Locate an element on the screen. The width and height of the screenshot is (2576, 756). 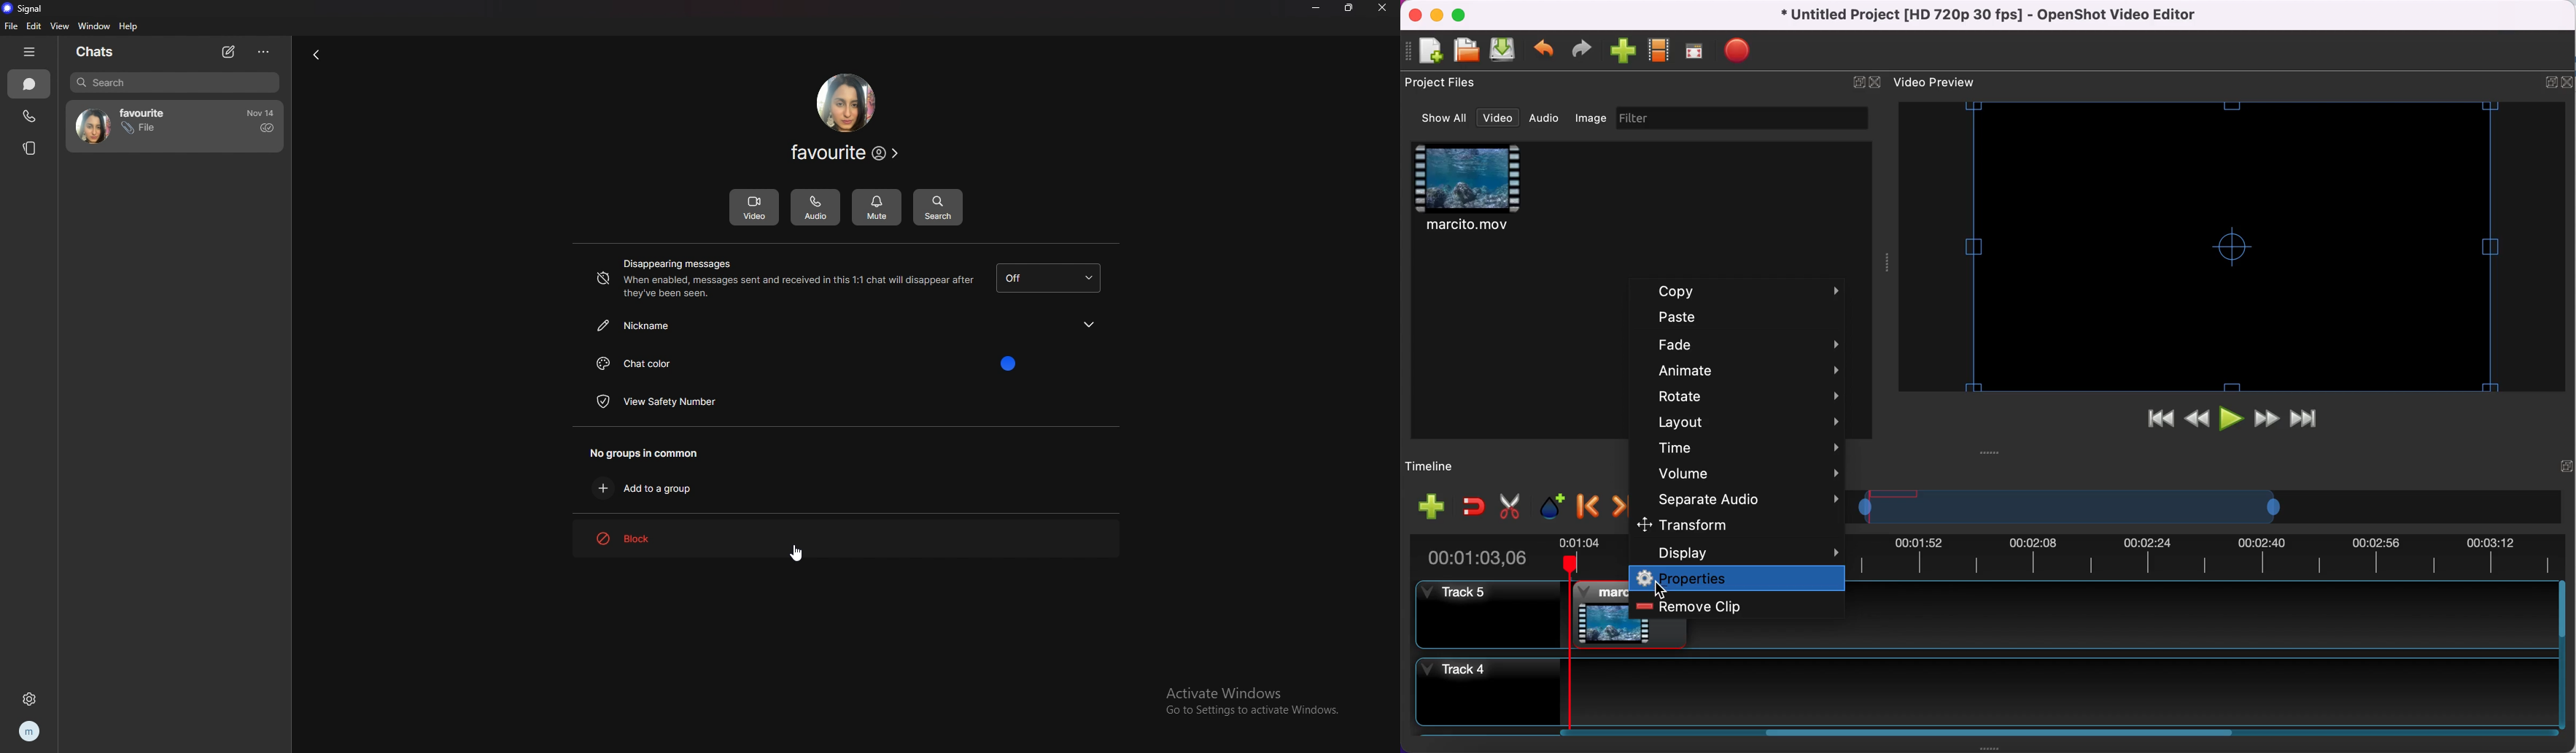
search message is located at coordinates (938, 208).